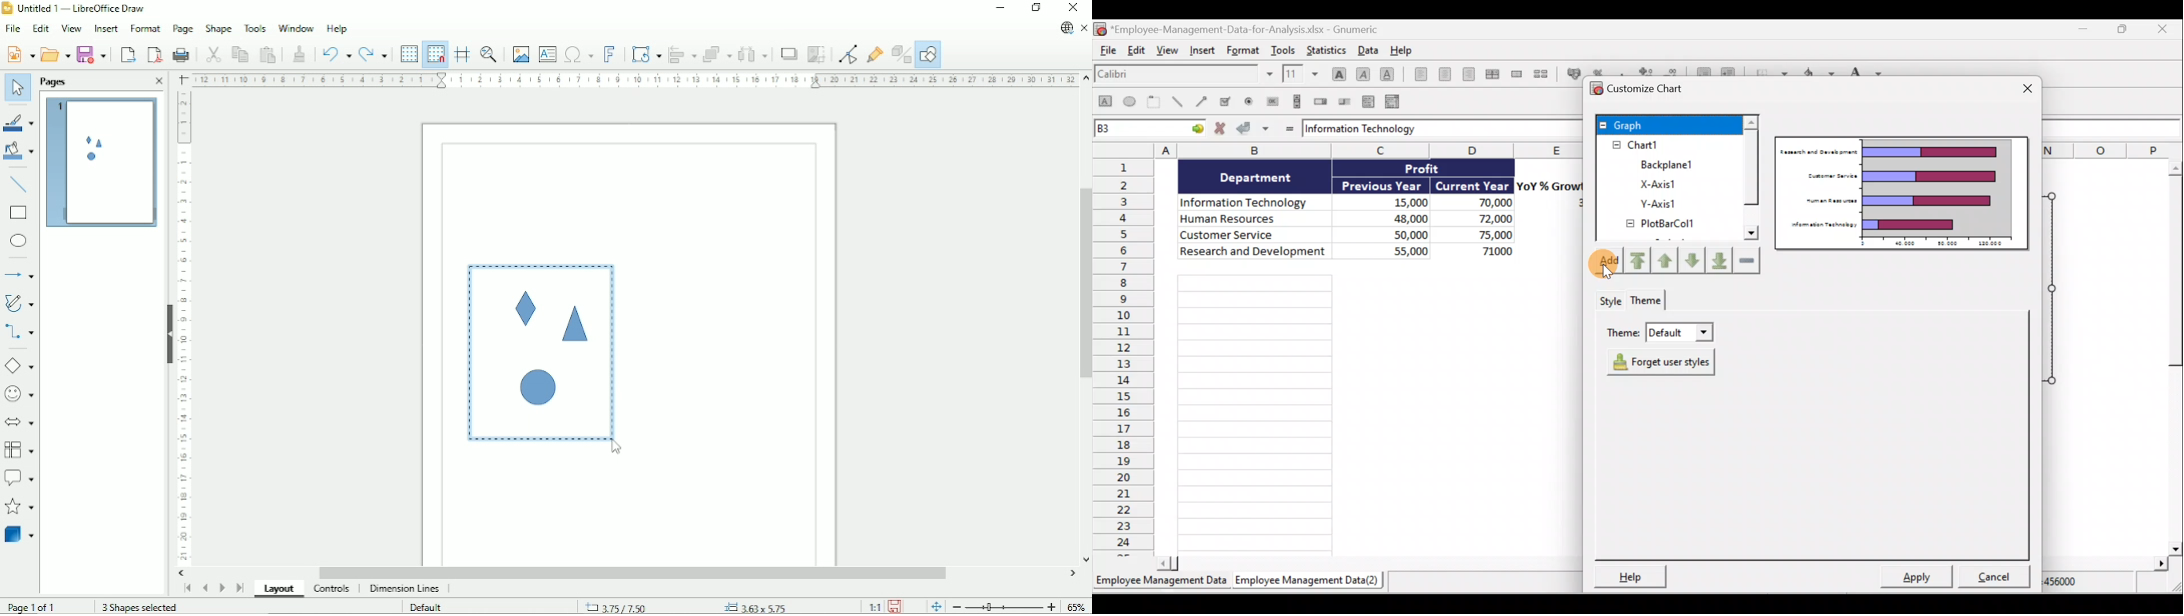 This screenshot has height=616, width=2184. Describe the element at coordinates (19, 450) in the screenshot. I see `Flow chart` at that location.